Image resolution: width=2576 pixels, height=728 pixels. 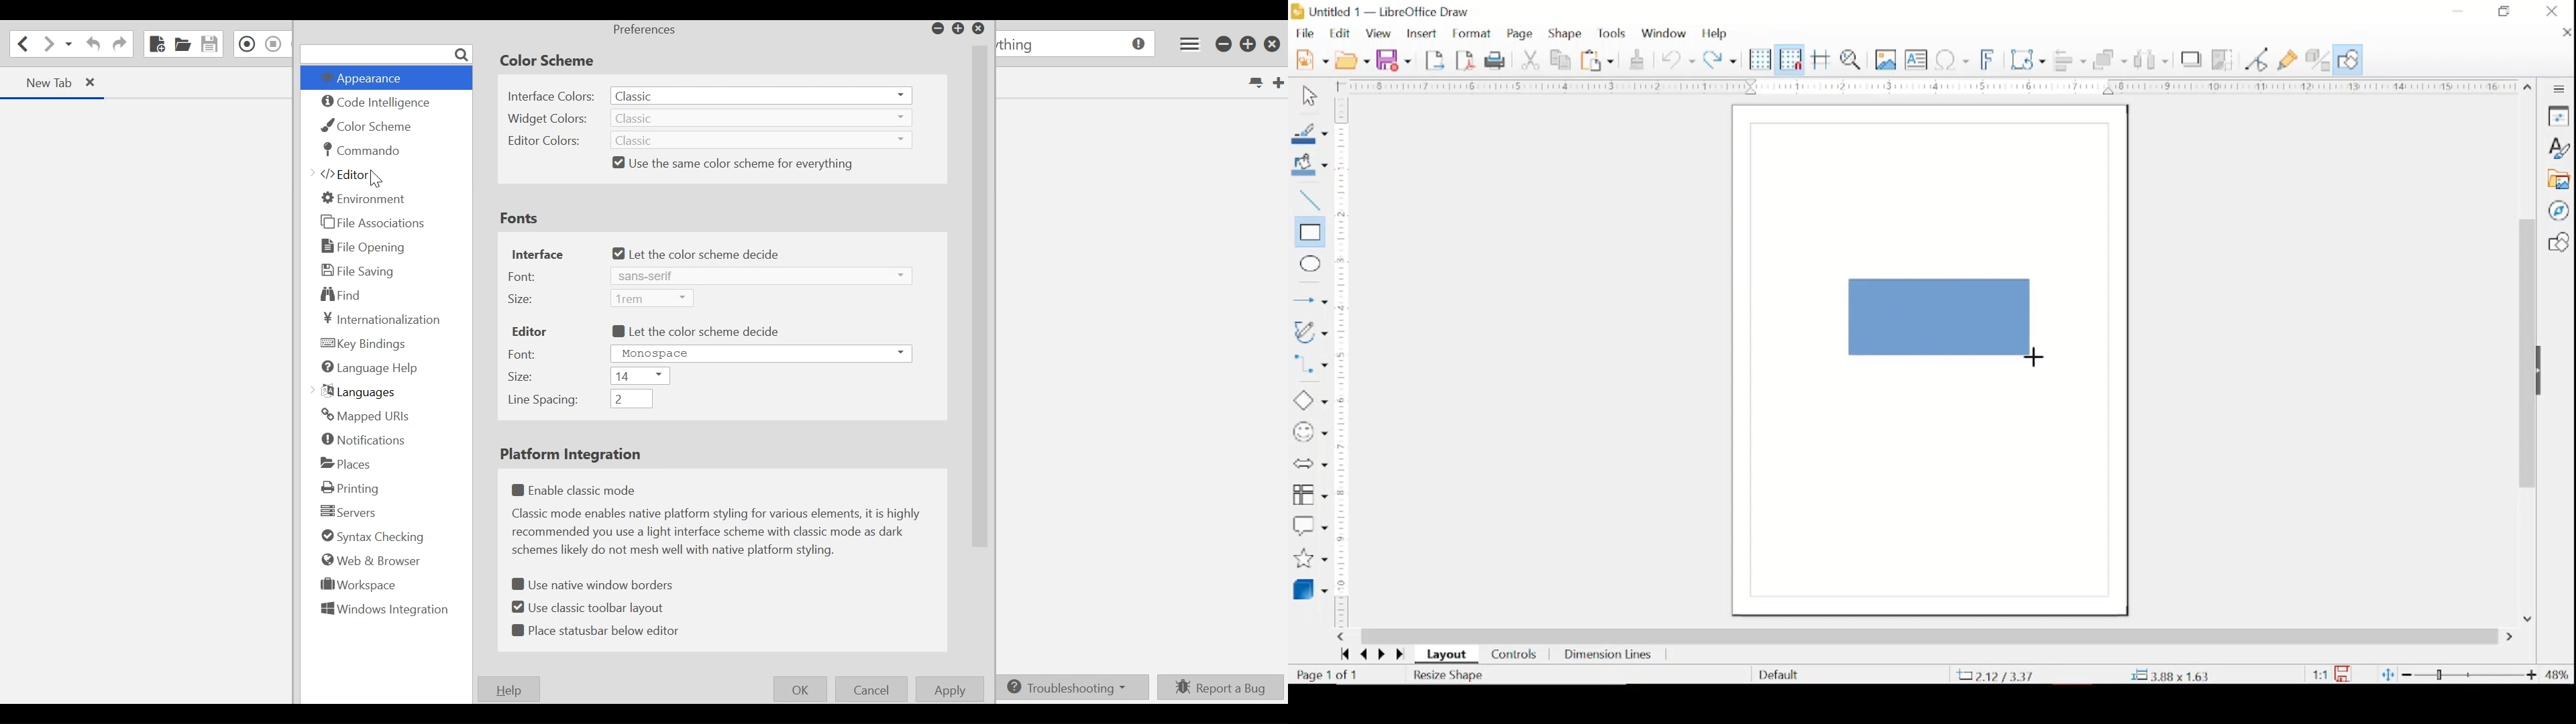 I want to click on restore down, so click(x=2504, y=11).